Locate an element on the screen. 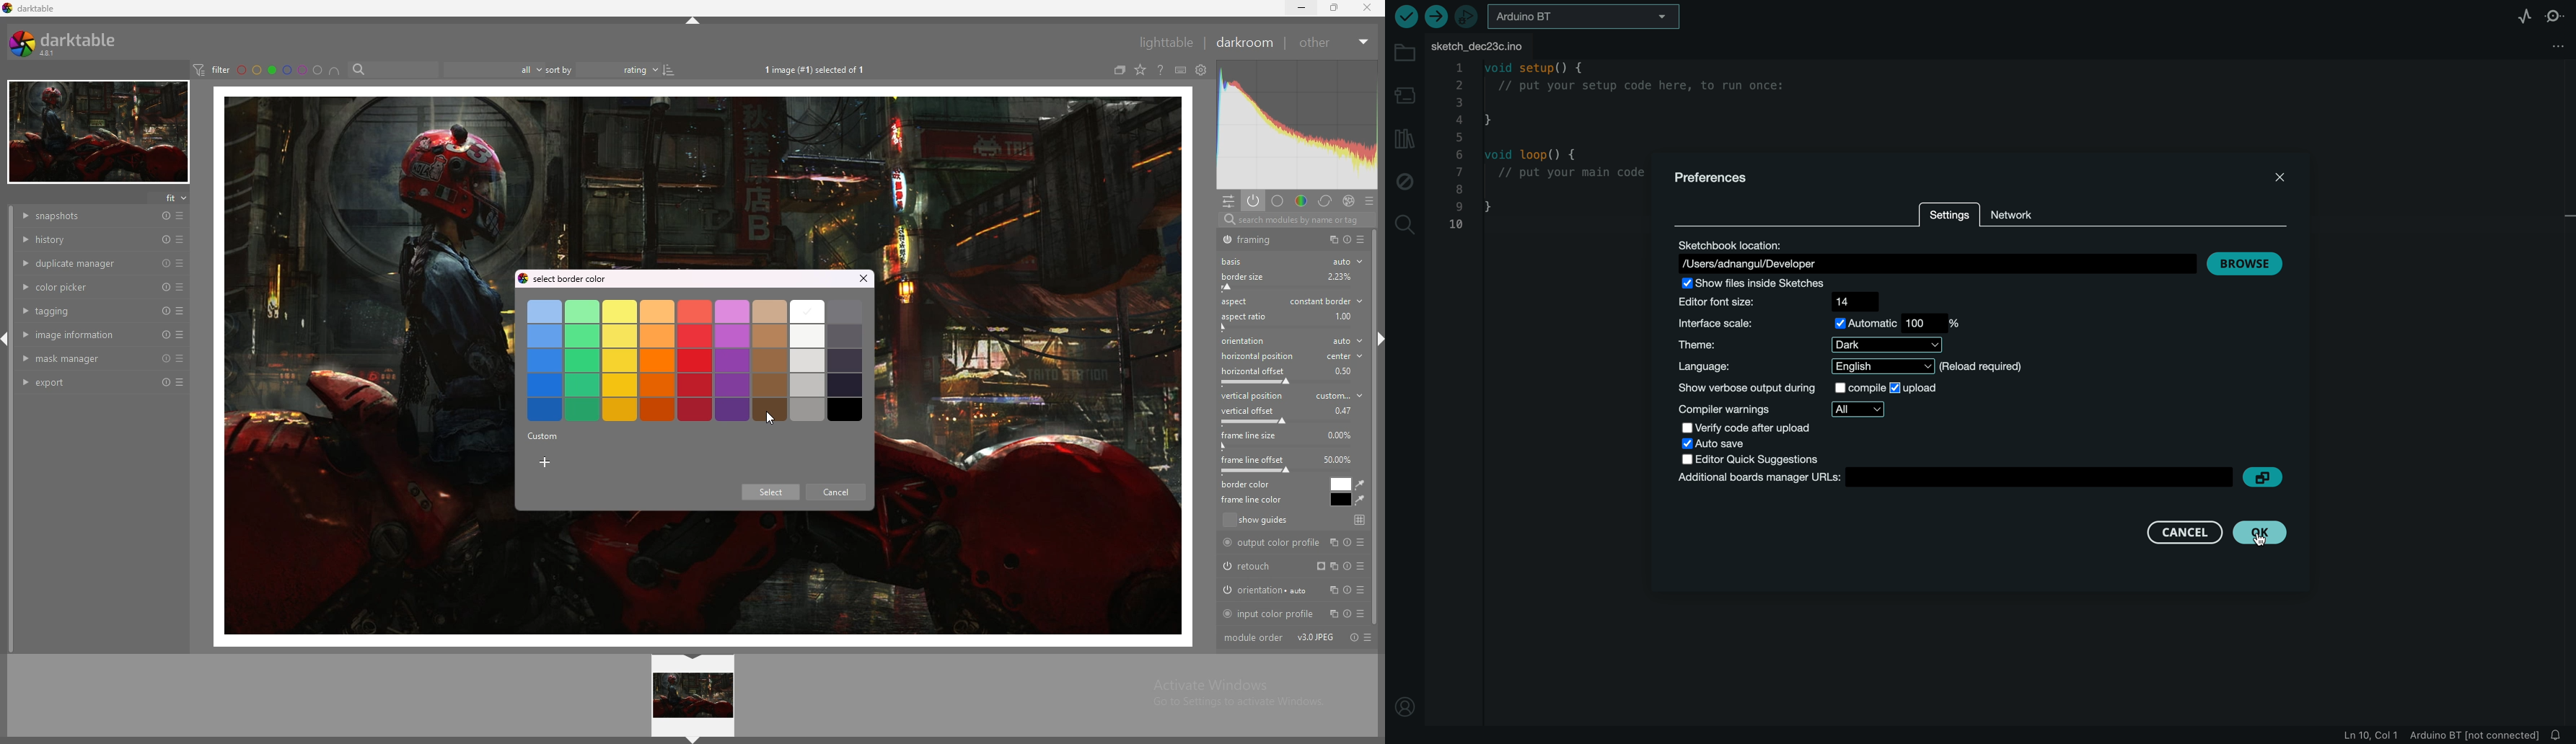 This screenshot has width=2576, height=756. show files is located at coordinates (1763, 284).